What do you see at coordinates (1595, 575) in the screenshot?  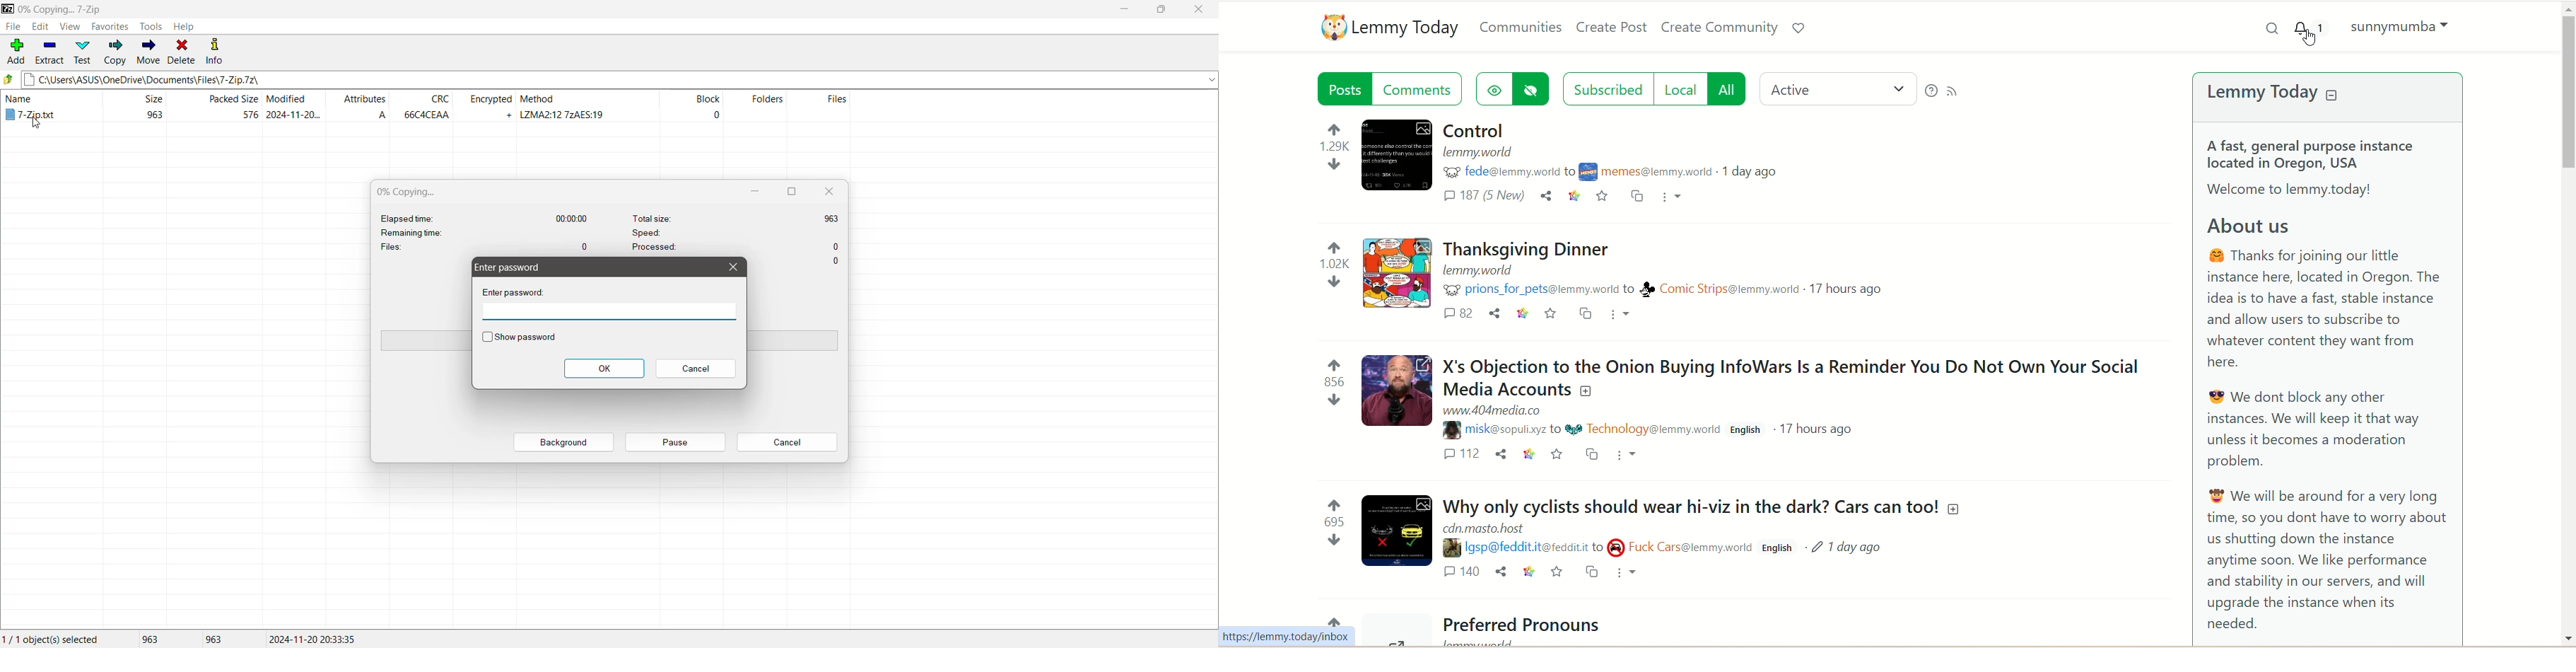 I see `cross post` at bounding box center [1595, 575].